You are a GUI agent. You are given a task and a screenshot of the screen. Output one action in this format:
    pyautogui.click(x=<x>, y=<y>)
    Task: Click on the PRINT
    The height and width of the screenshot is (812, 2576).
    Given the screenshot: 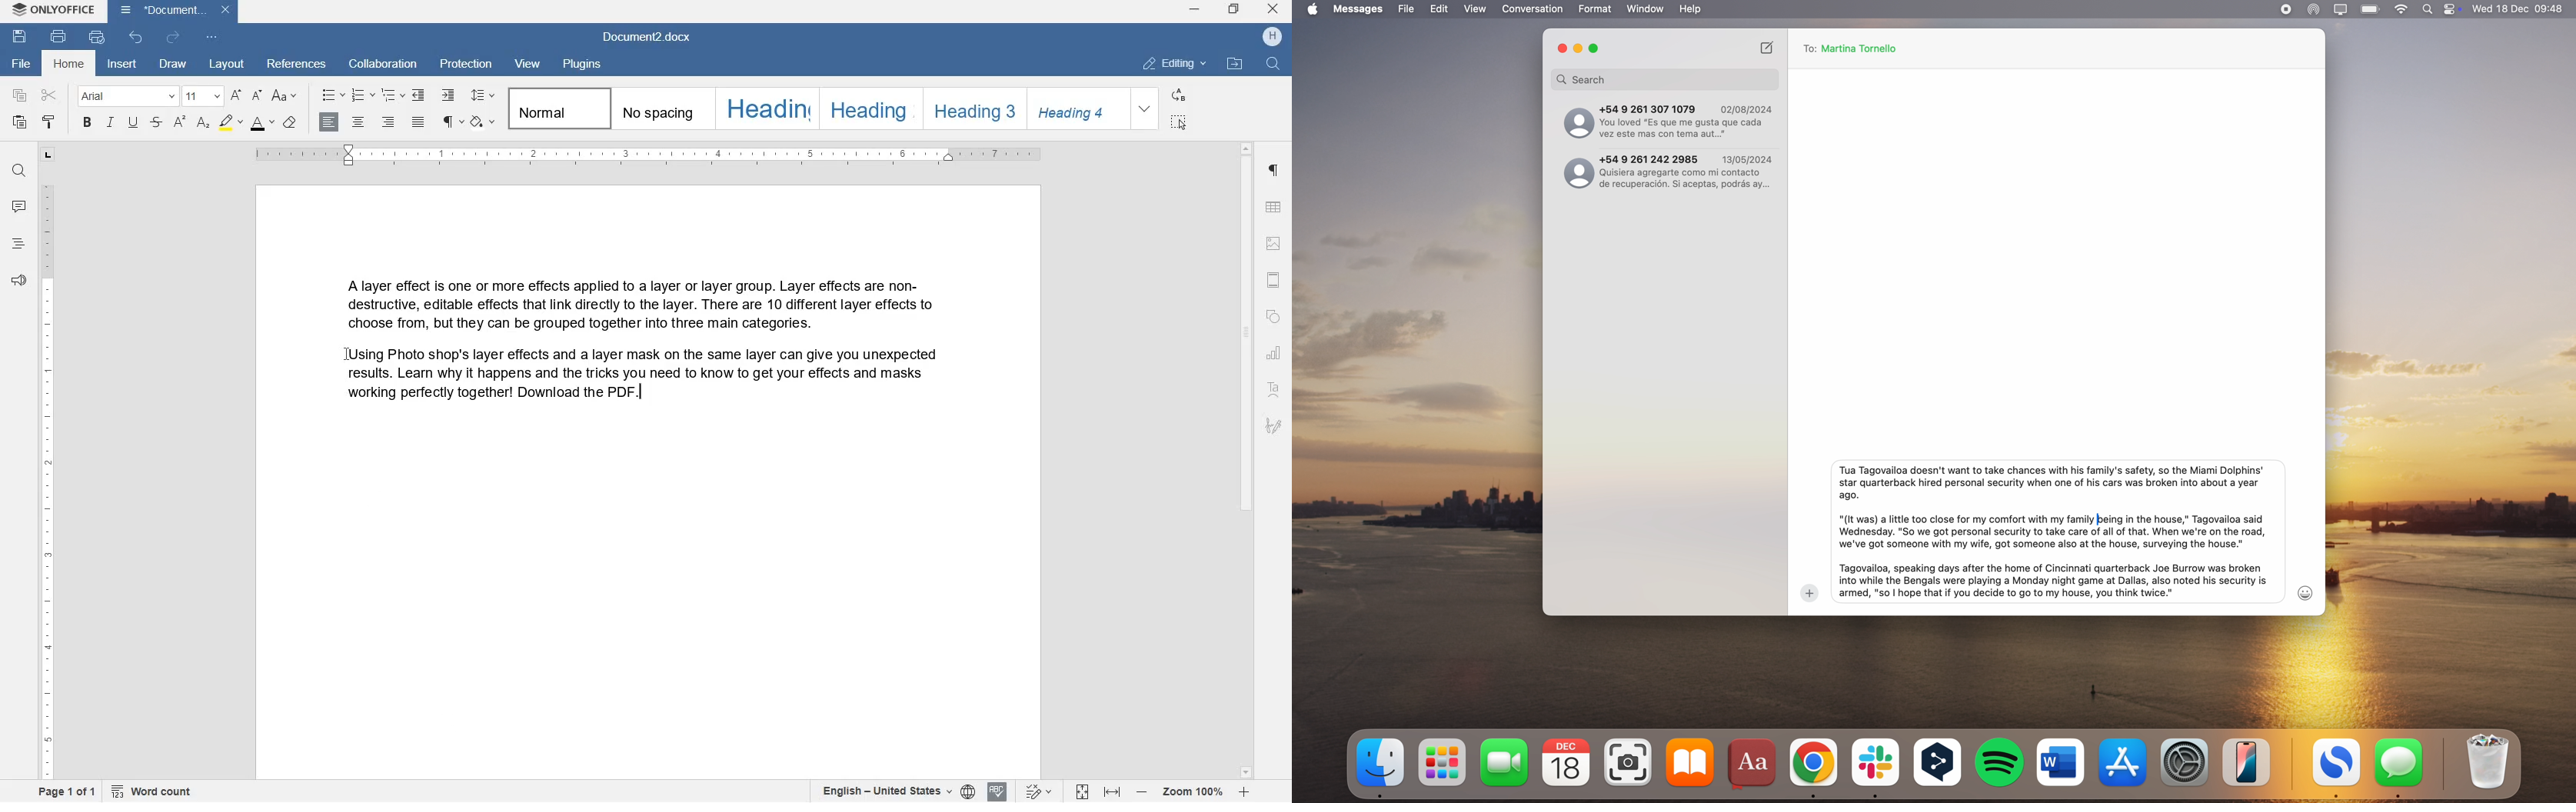 What is the action you would take?
    pyautogui.click(x=59, y=36)
    